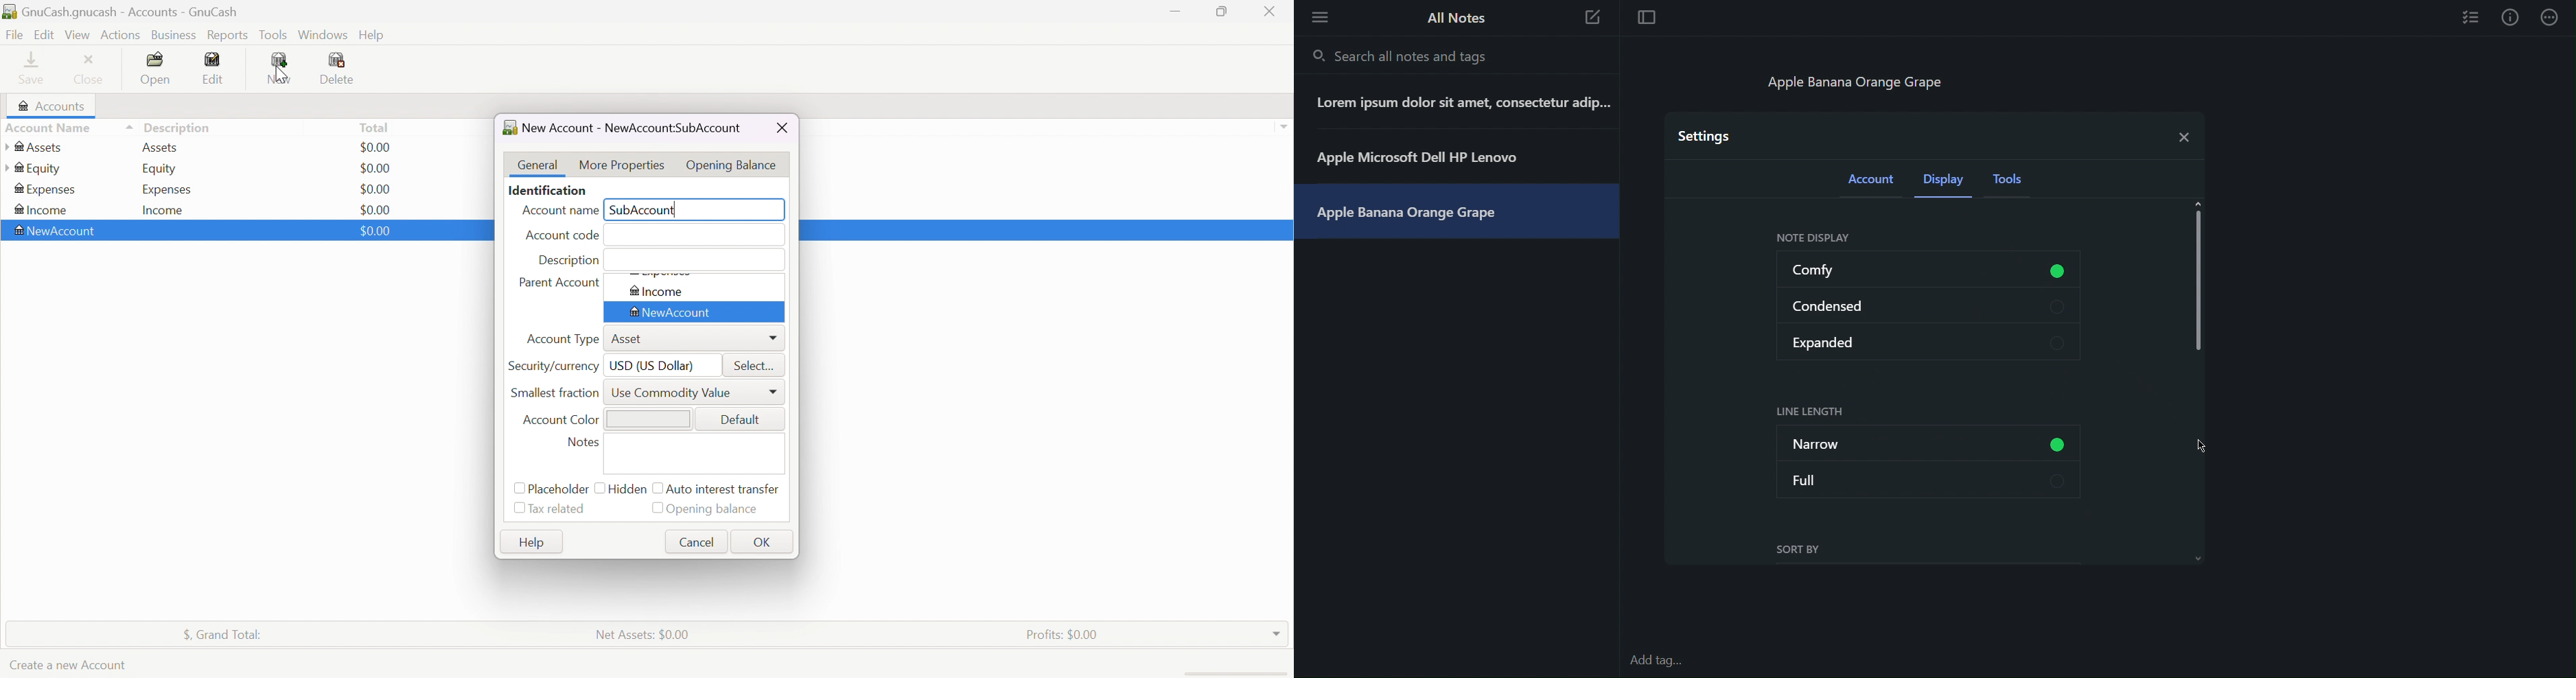 The width and height of the screenshot is (2576, 700). I want to click on Close, so click(1271, 11).